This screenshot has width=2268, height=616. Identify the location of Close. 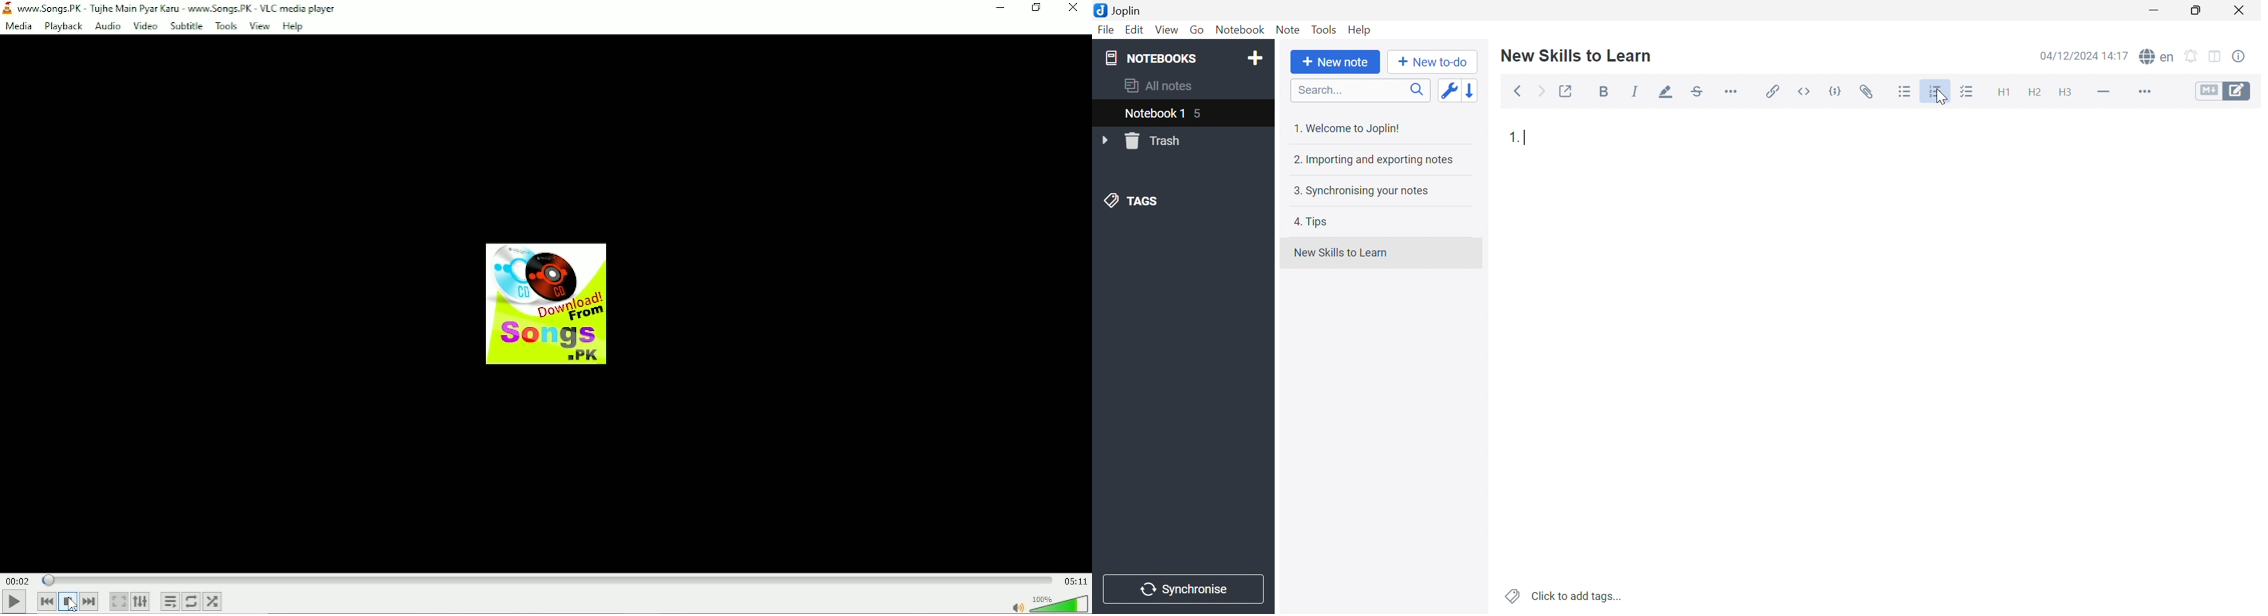
(1073, 8).